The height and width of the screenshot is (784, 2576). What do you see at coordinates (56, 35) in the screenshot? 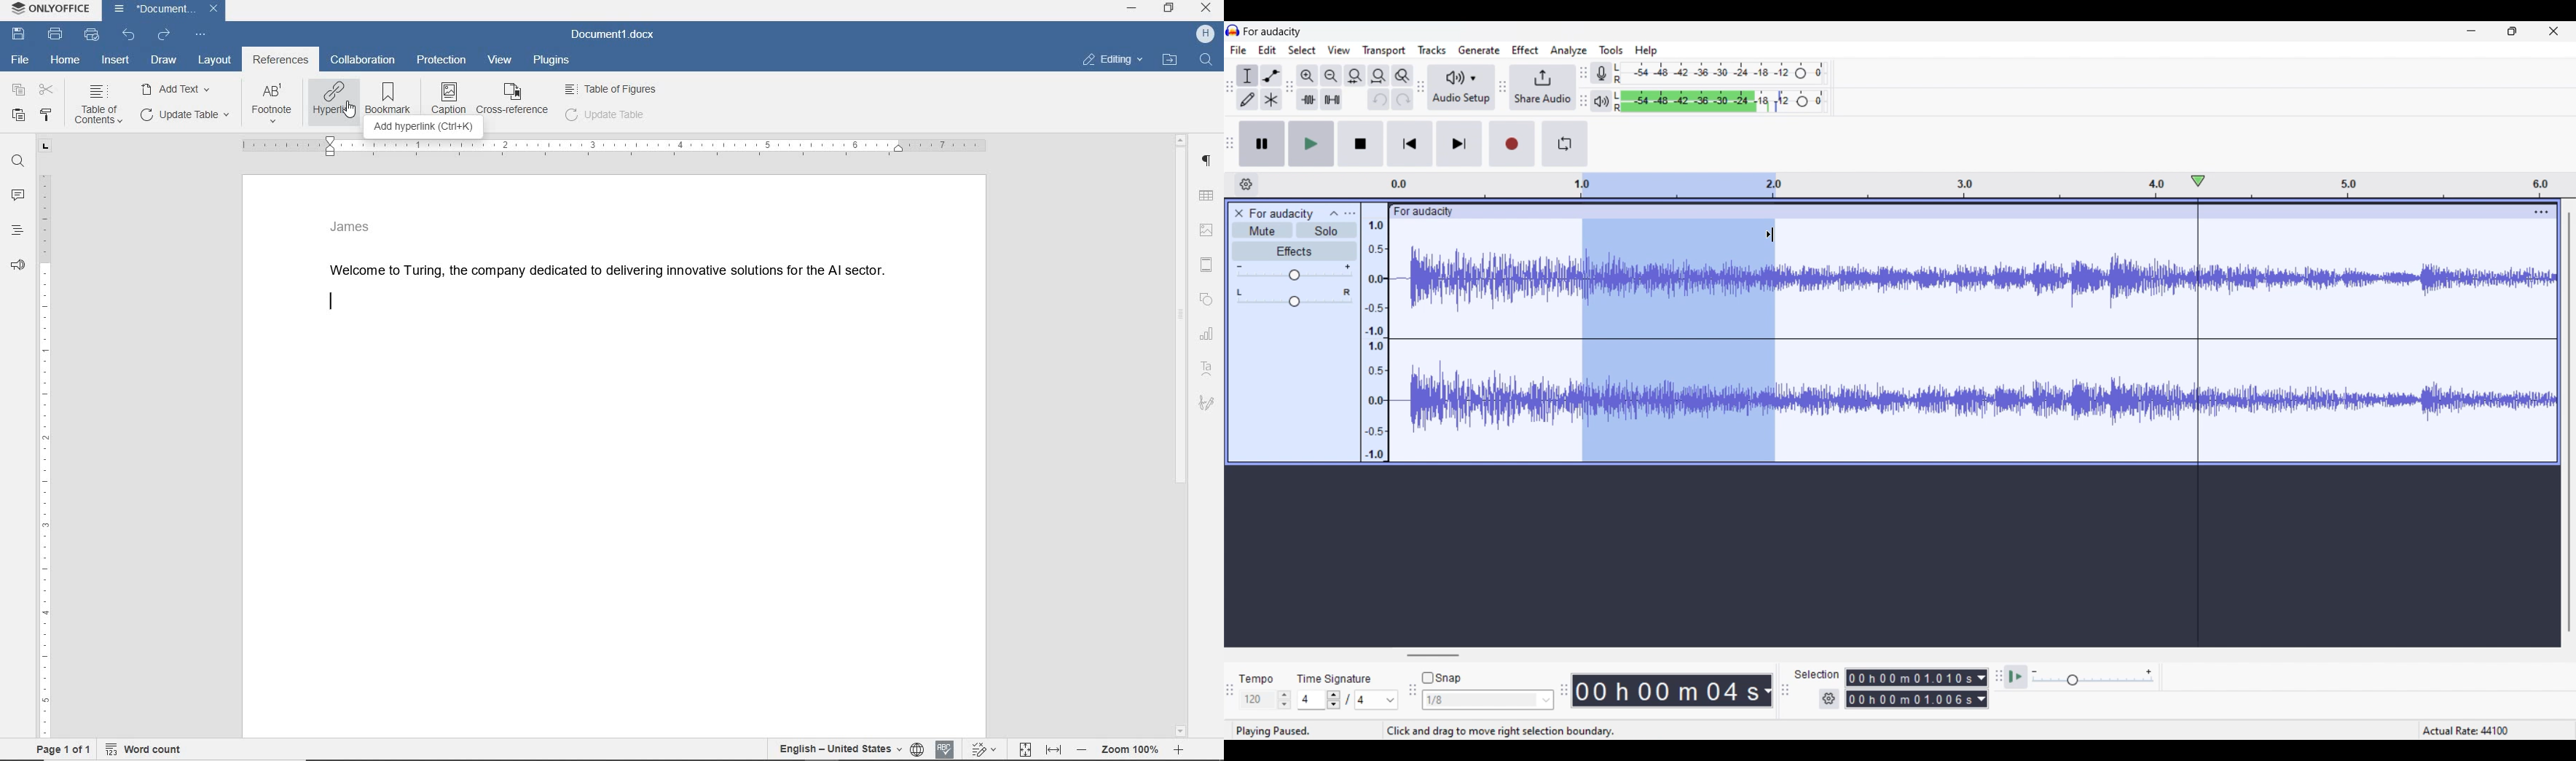
I see `print file` at bounding box center [56, 35].